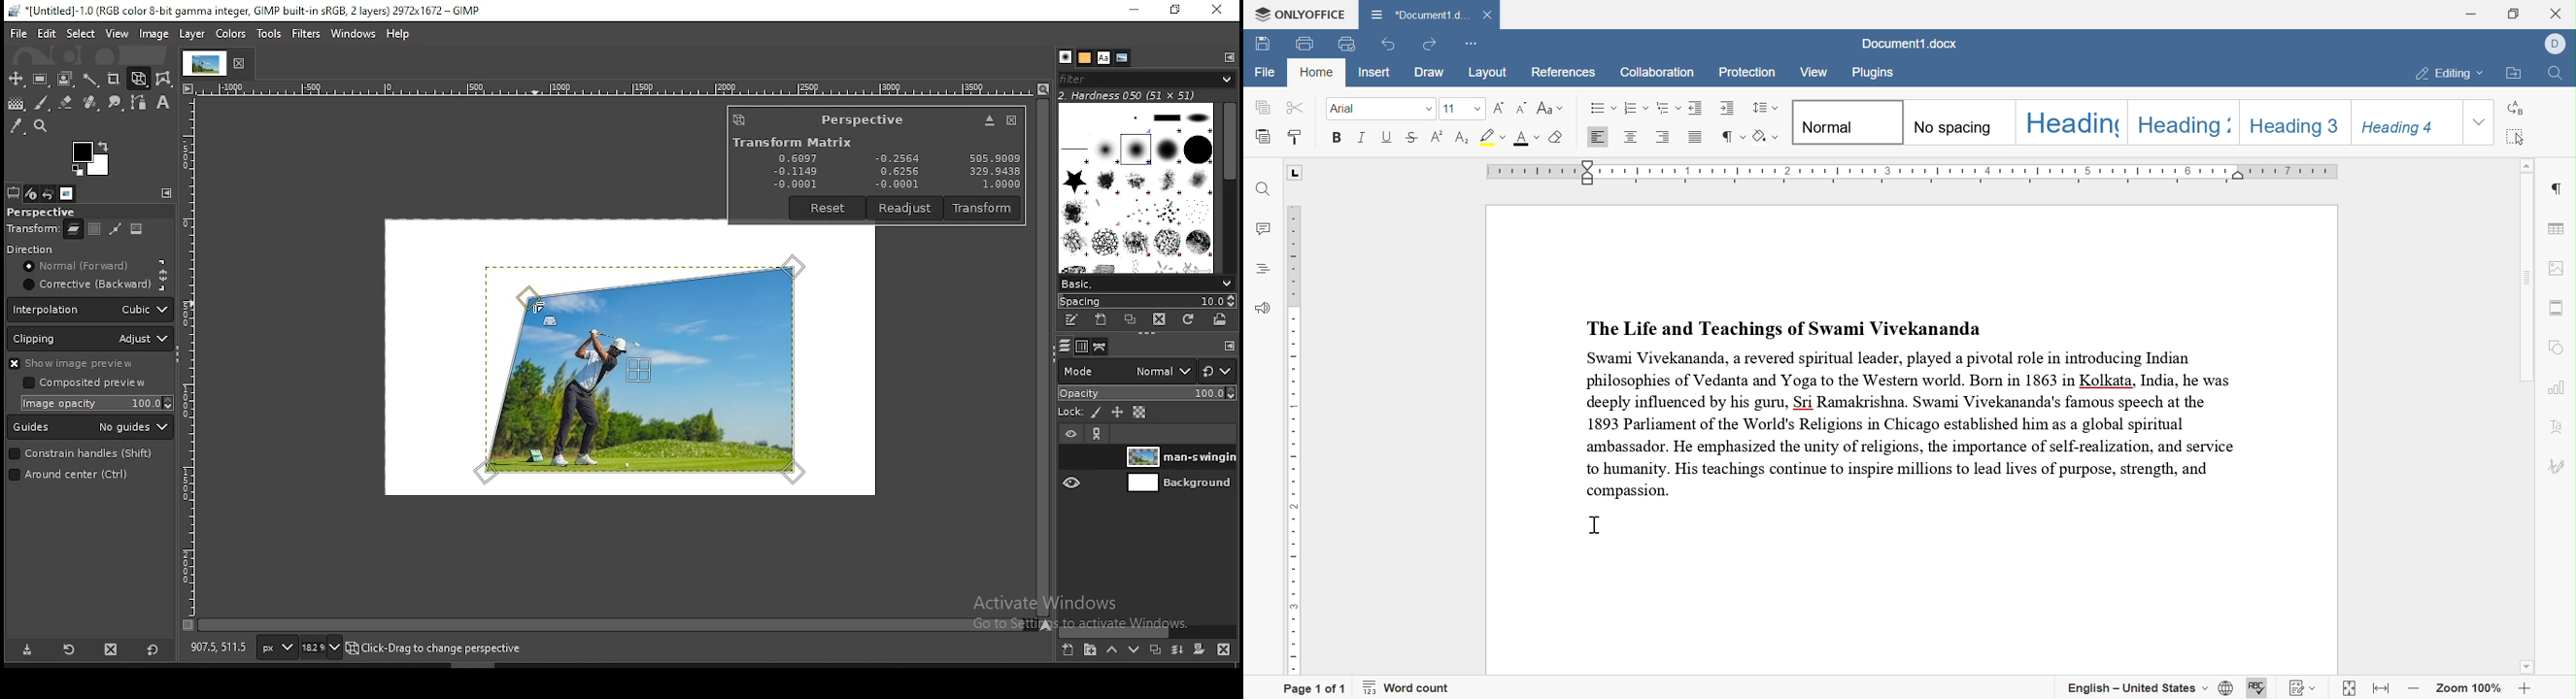 The height and width of the screenshot is (700, 2576). What do you see at coordinates (13, 192) in the screenshot?
I see `tool options` at bounding box center [13, 192].